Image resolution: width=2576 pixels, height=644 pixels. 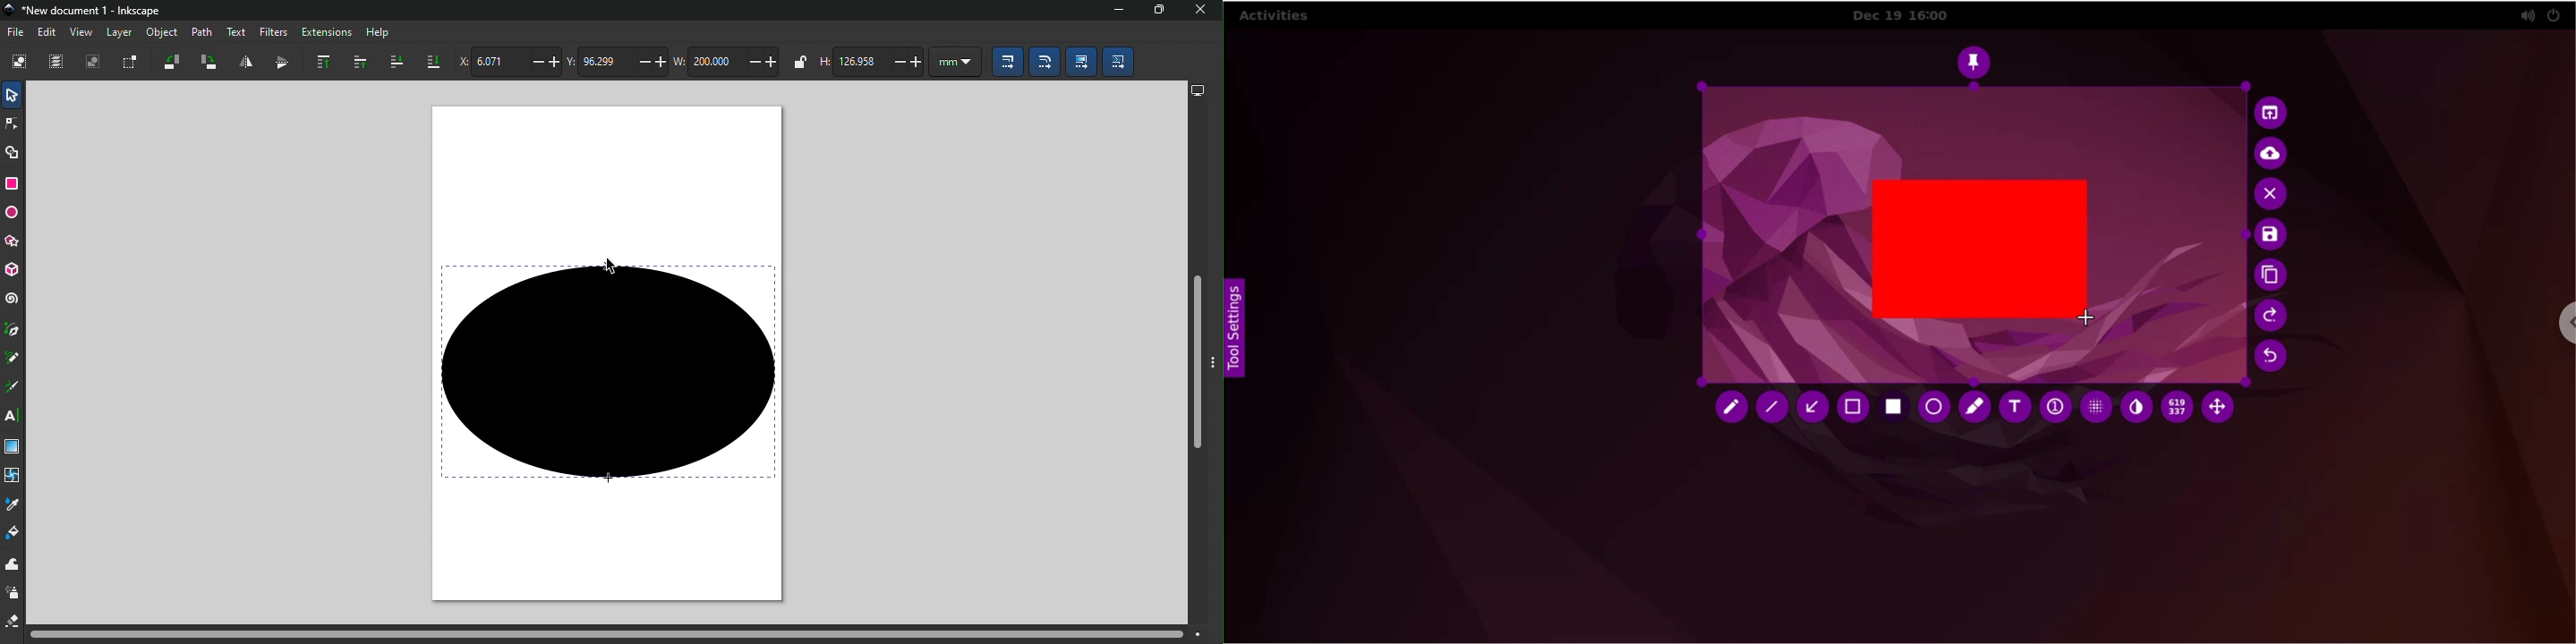 I want to click on Horizontal coordinate of selection, so click(x=511, y=63).